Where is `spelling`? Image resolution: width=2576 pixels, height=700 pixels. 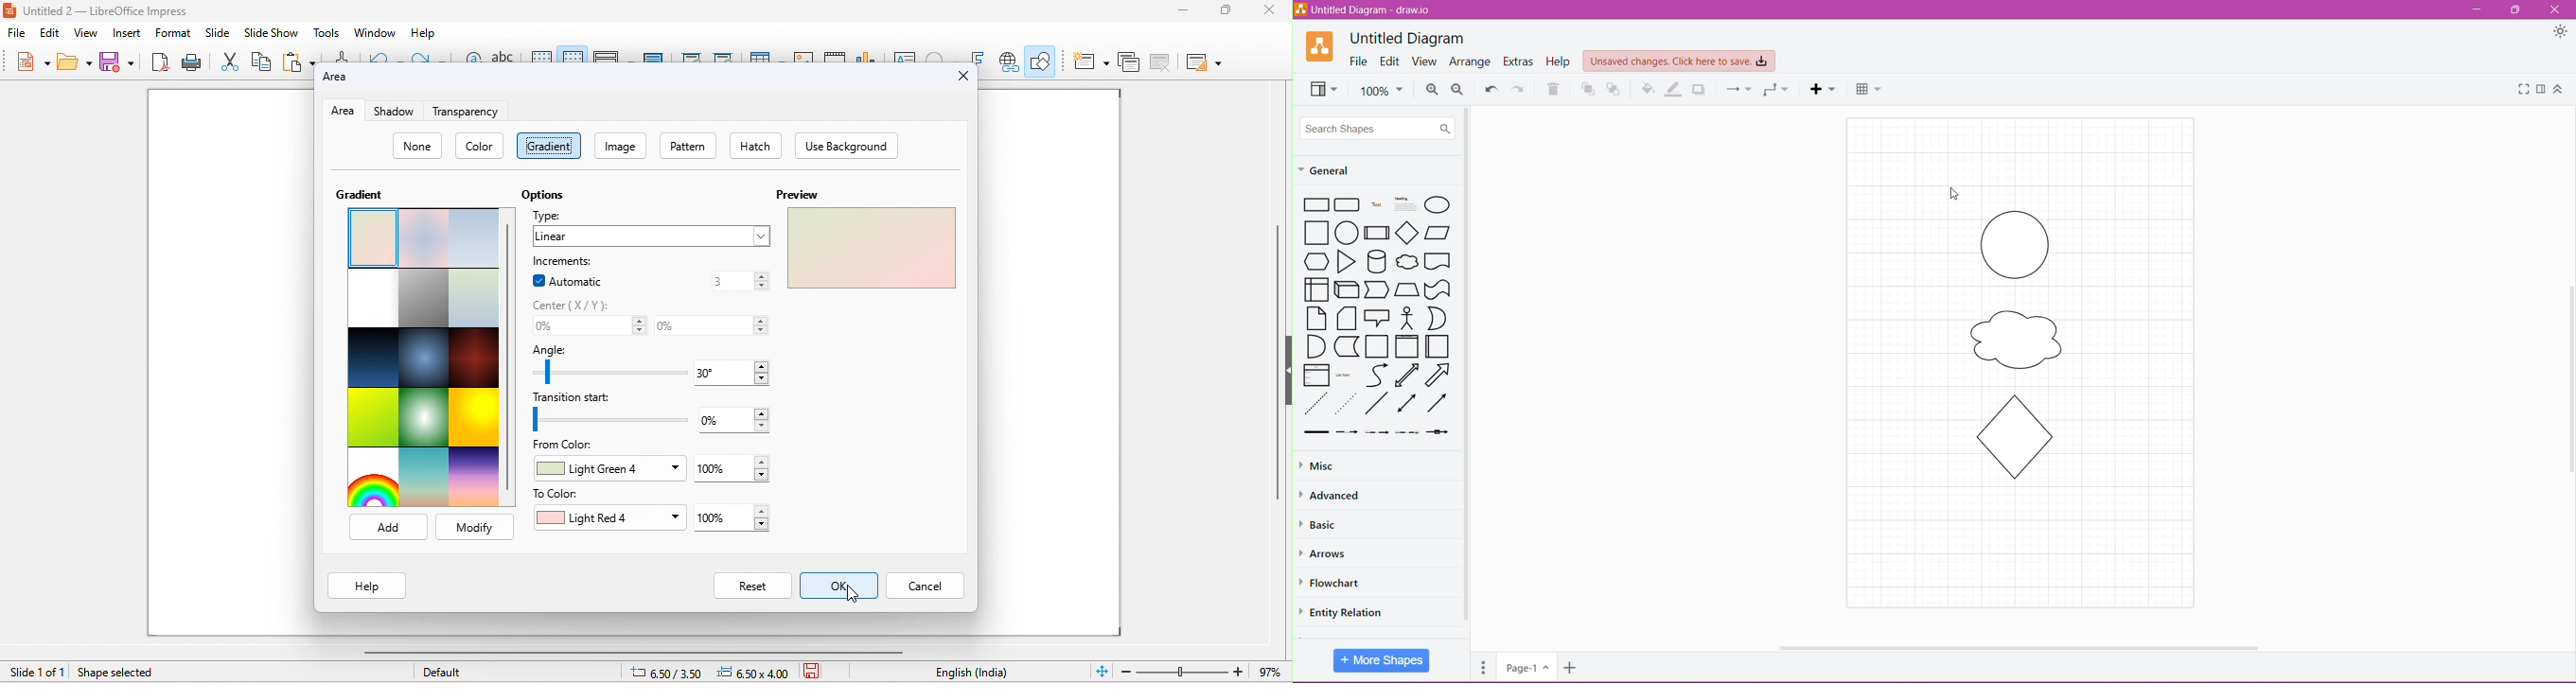 spelling is located at coordinates (503, 55).